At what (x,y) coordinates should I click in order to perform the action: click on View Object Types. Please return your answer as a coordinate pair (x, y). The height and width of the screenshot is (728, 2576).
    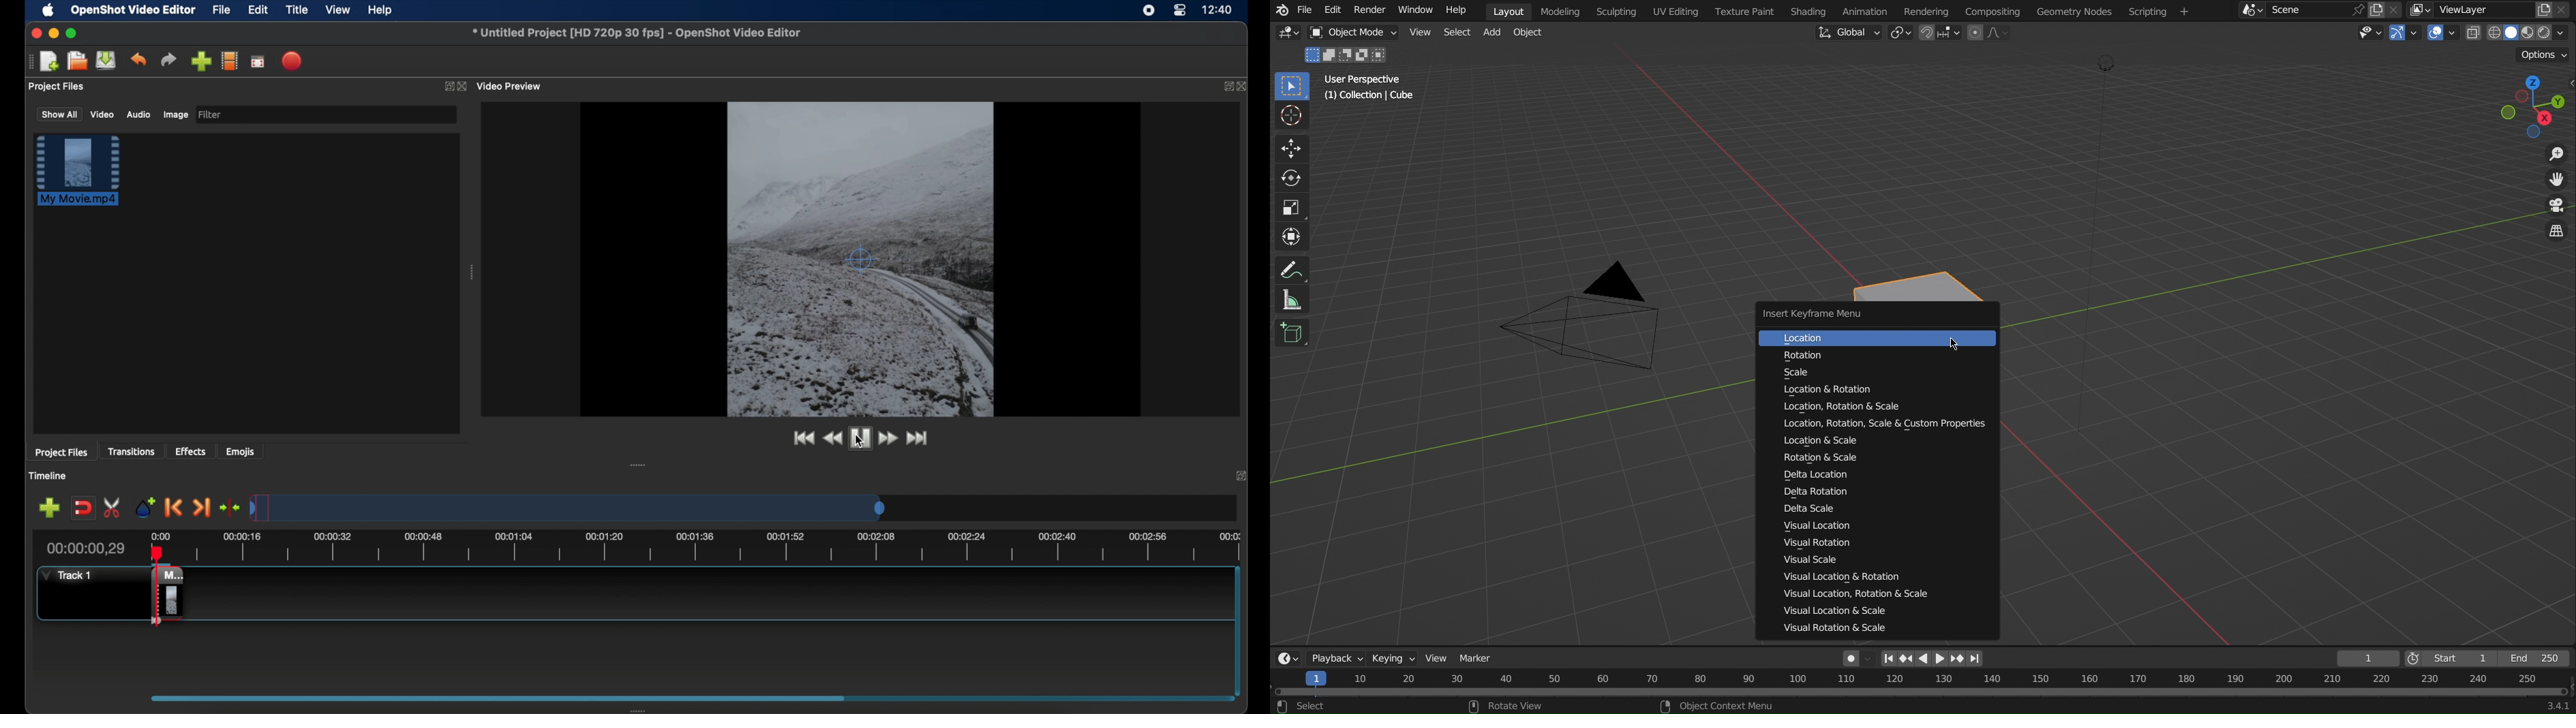
    Looking at the image, I should click on (2372, 33).